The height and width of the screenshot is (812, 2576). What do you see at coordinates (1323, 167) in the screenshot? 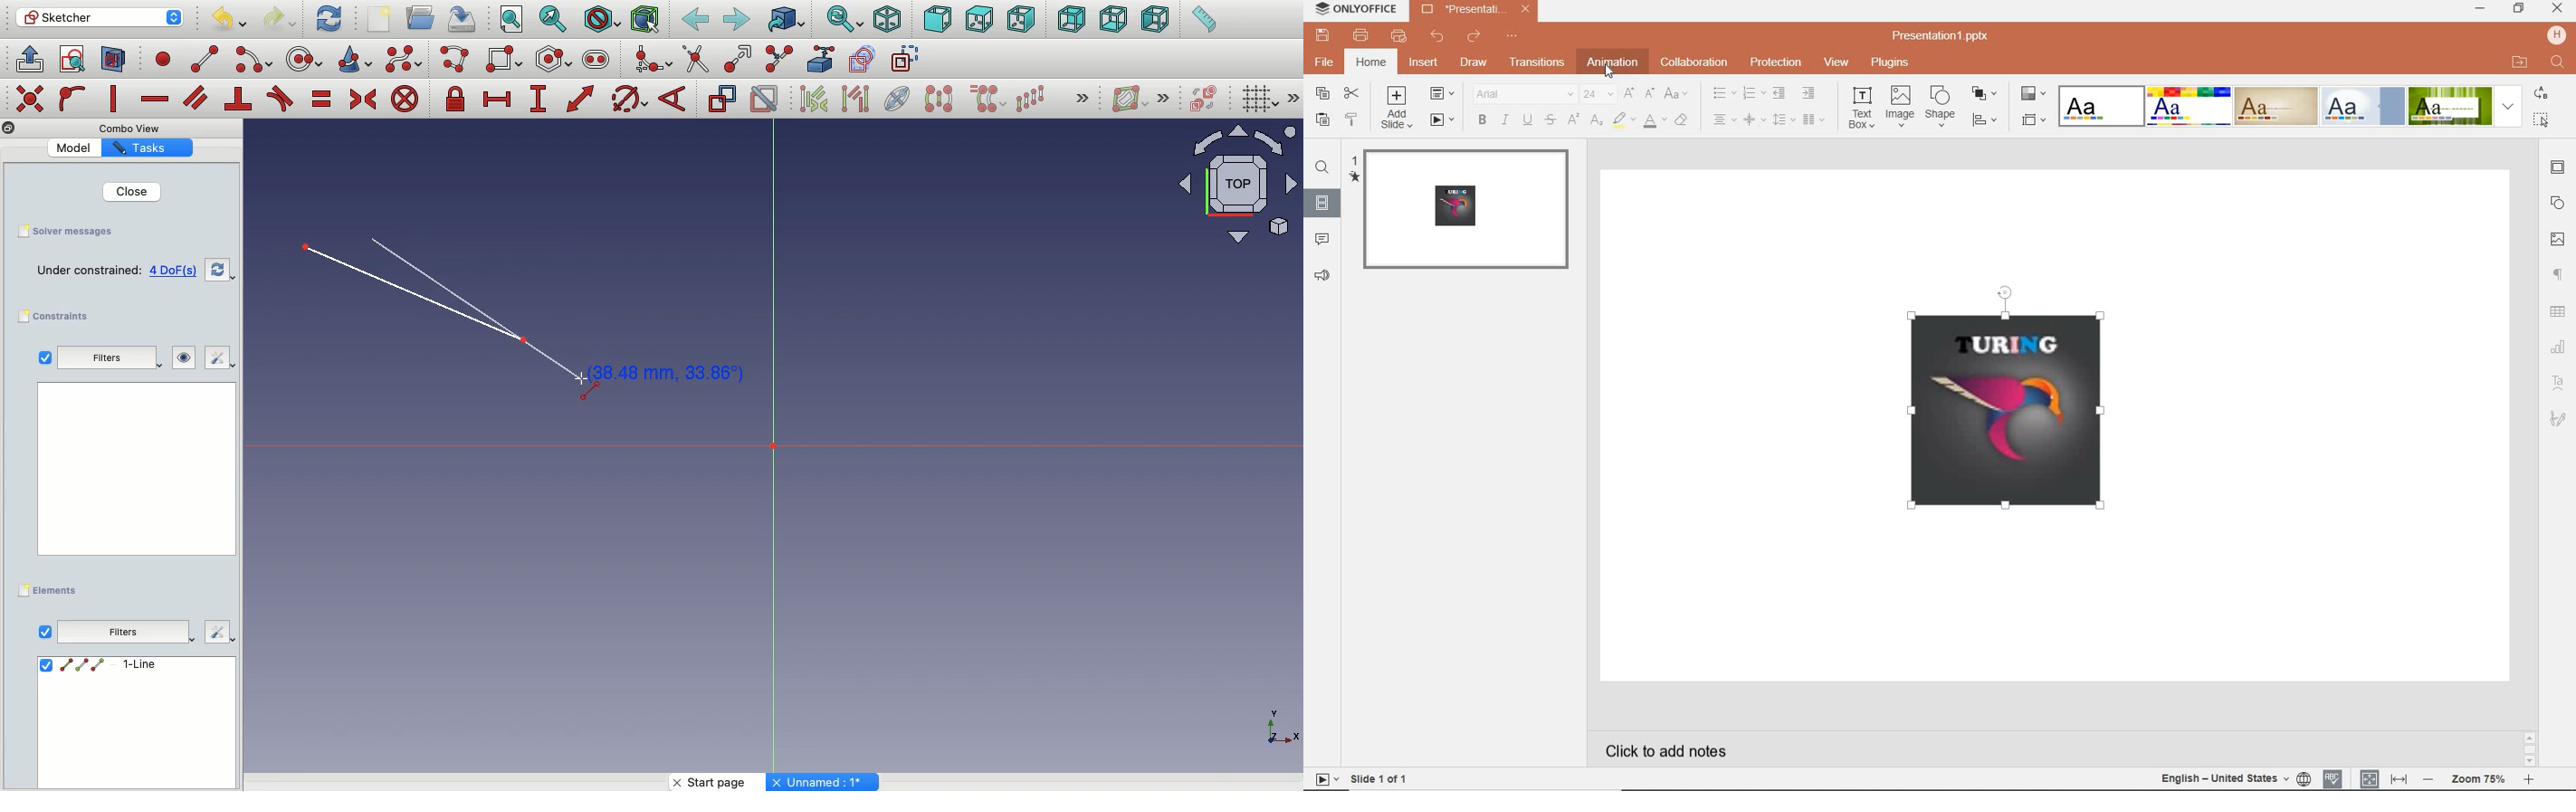
I see `find` at bounding box center [1323, 167].